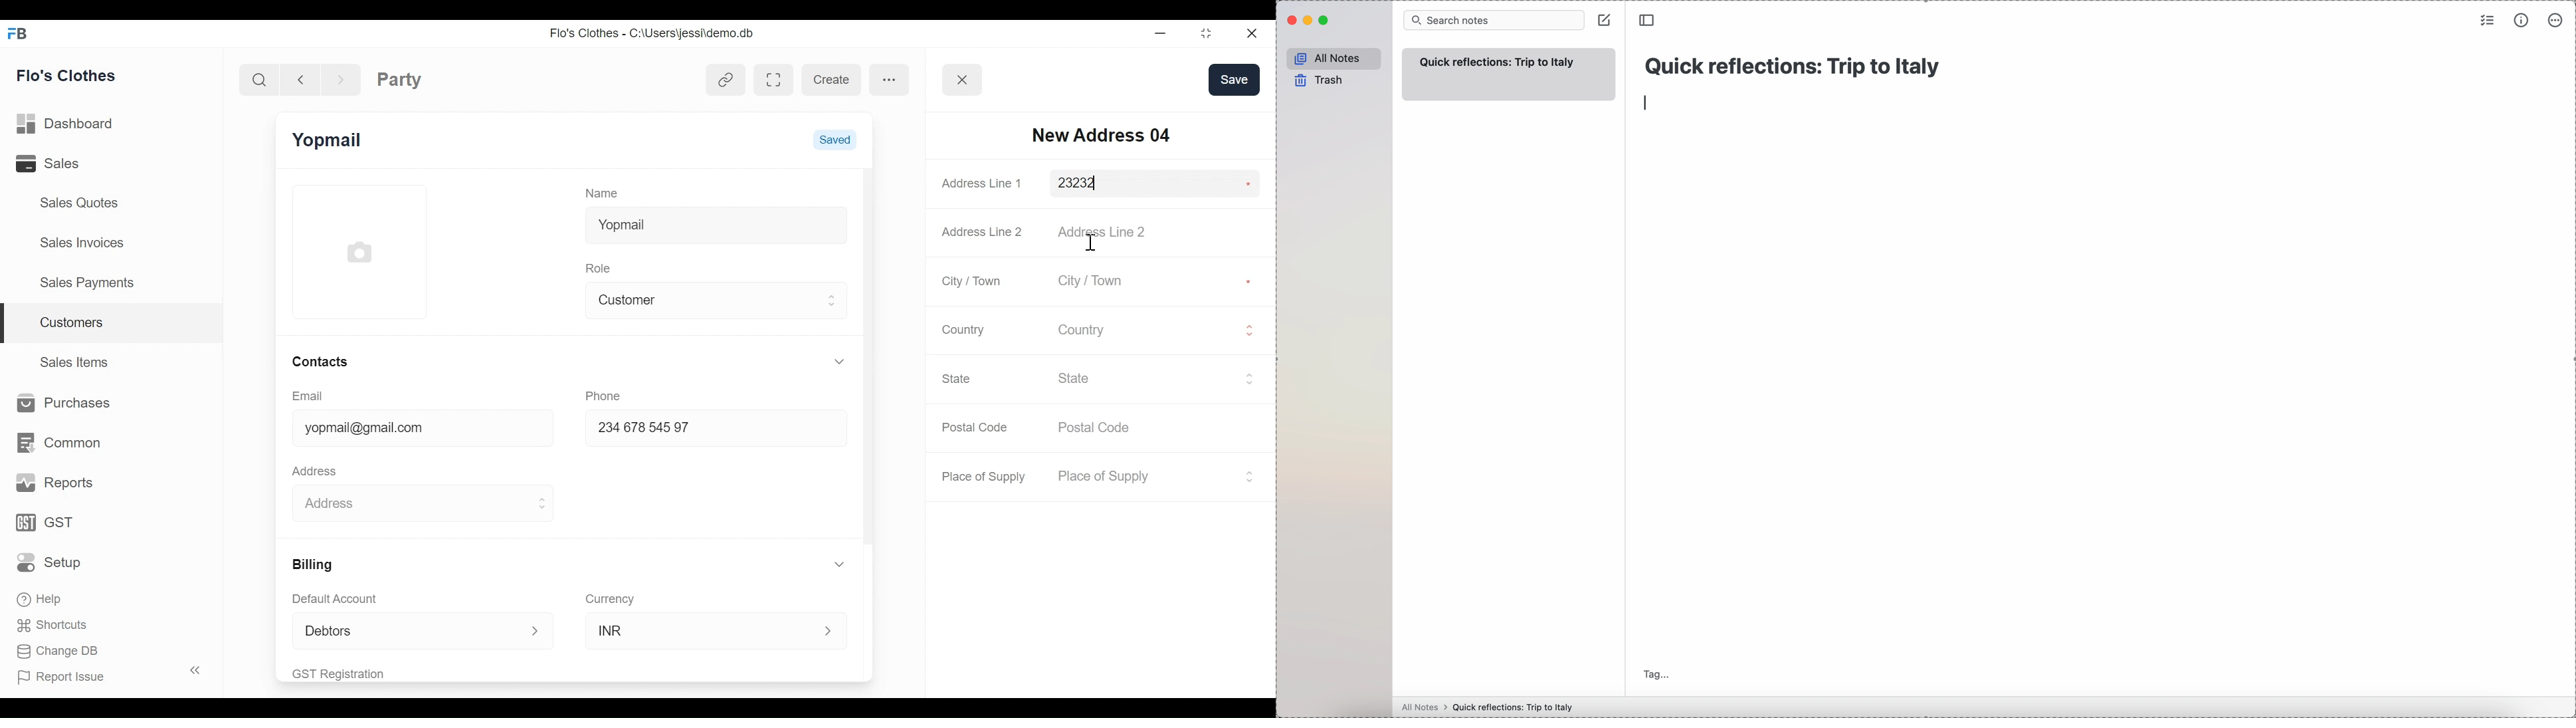  Describe the element at coordinates (983, 183) in the screenshot. I see `Address Line 1` at that location.